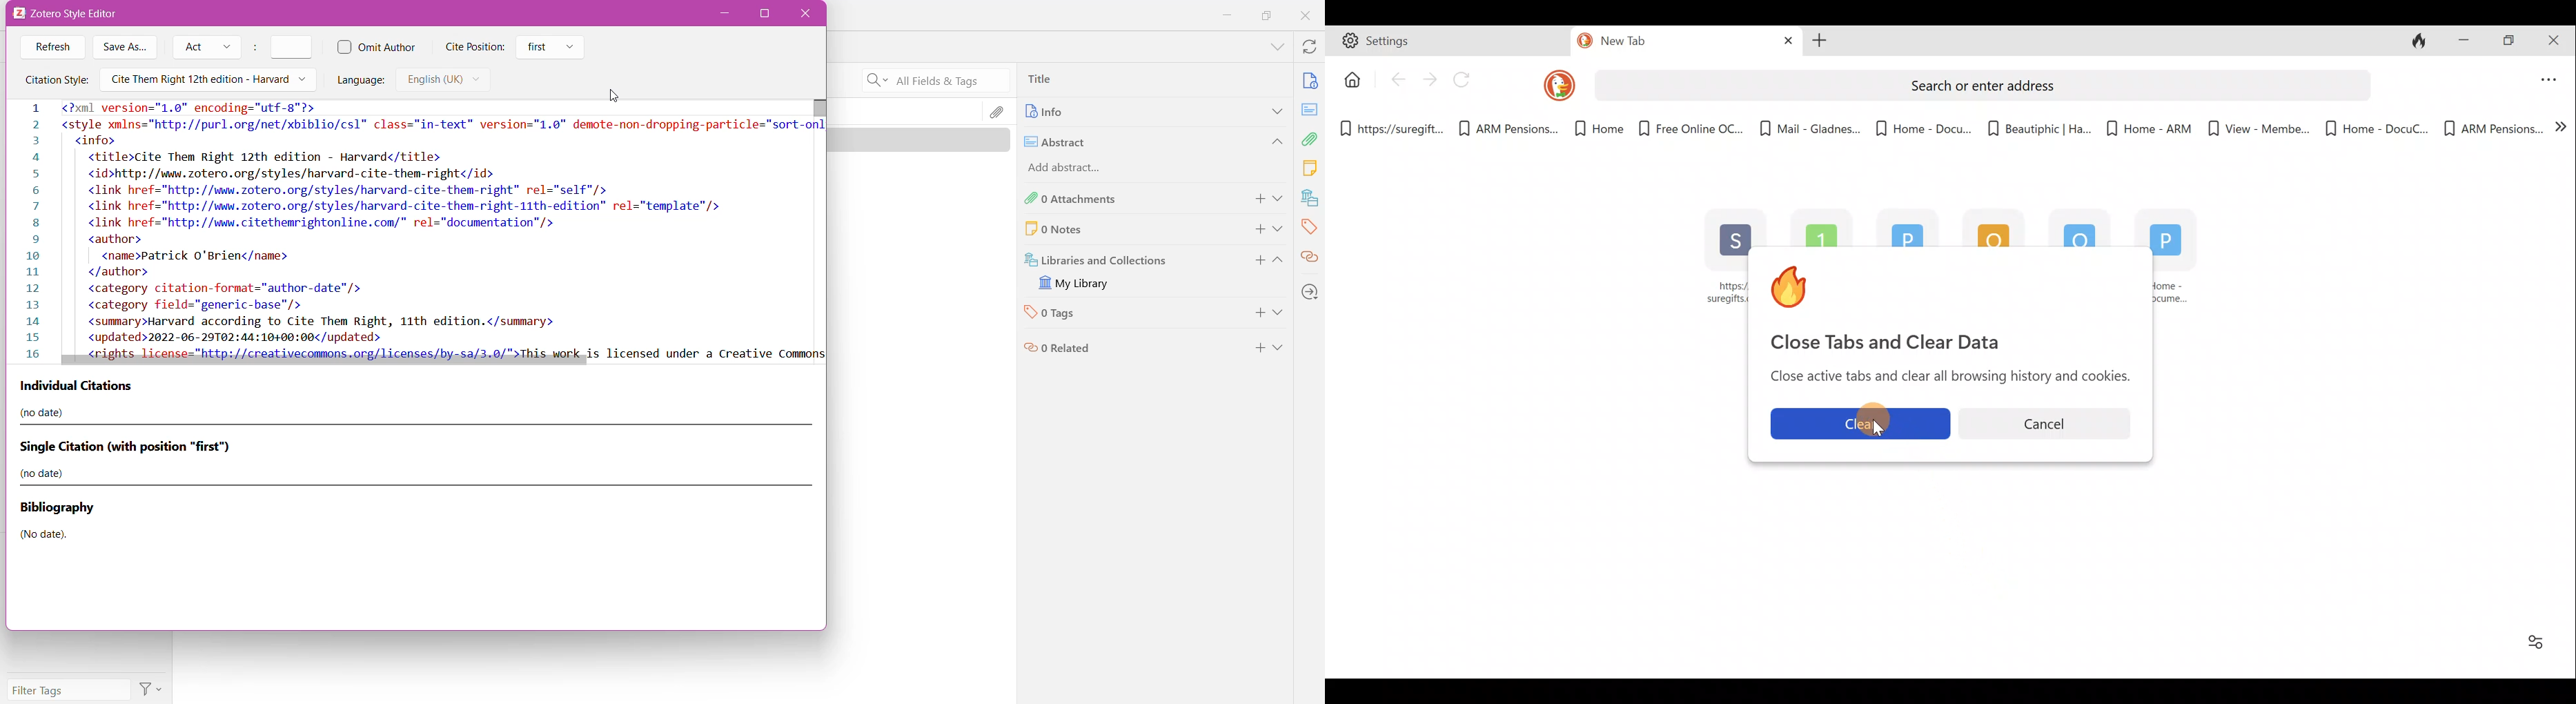 This screenshot has width=2576, height=728. Describe the element at coordinates (2562, 130) in the screenshot. I see `Show more bookmarks` at that location.